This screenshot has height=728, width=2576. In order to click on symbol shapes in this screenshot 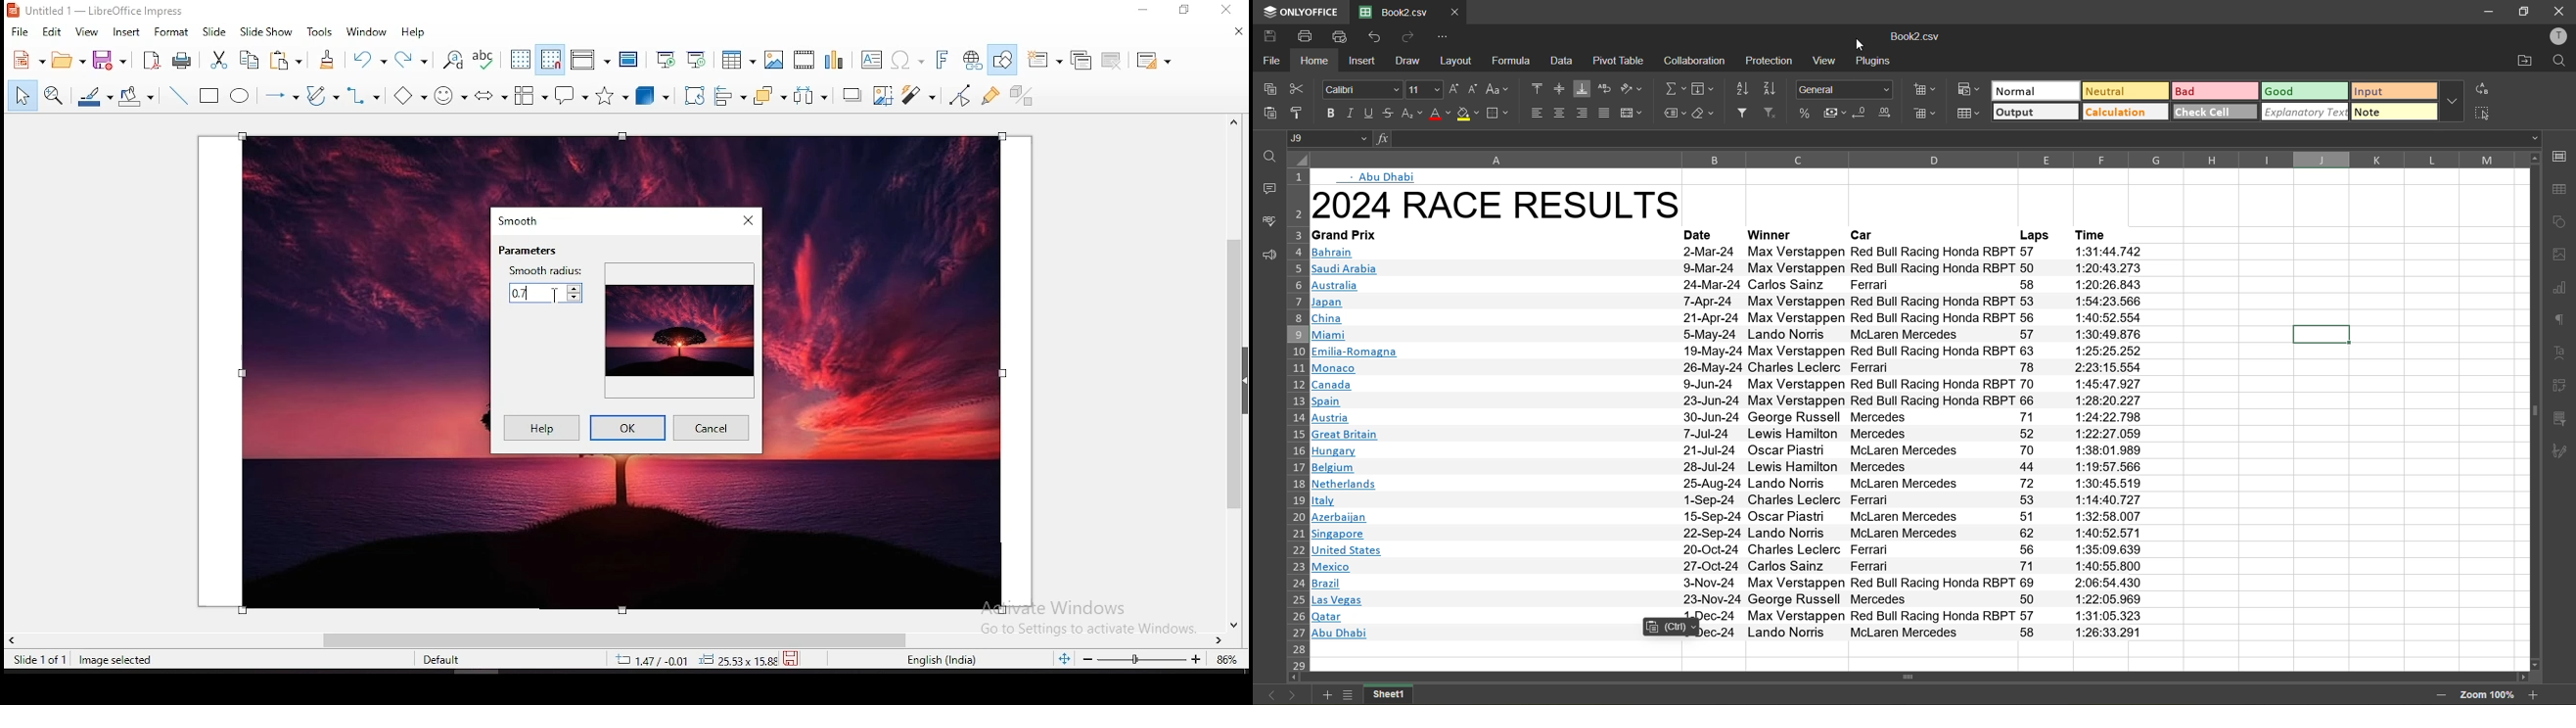, I will do `click(453, 94)`.